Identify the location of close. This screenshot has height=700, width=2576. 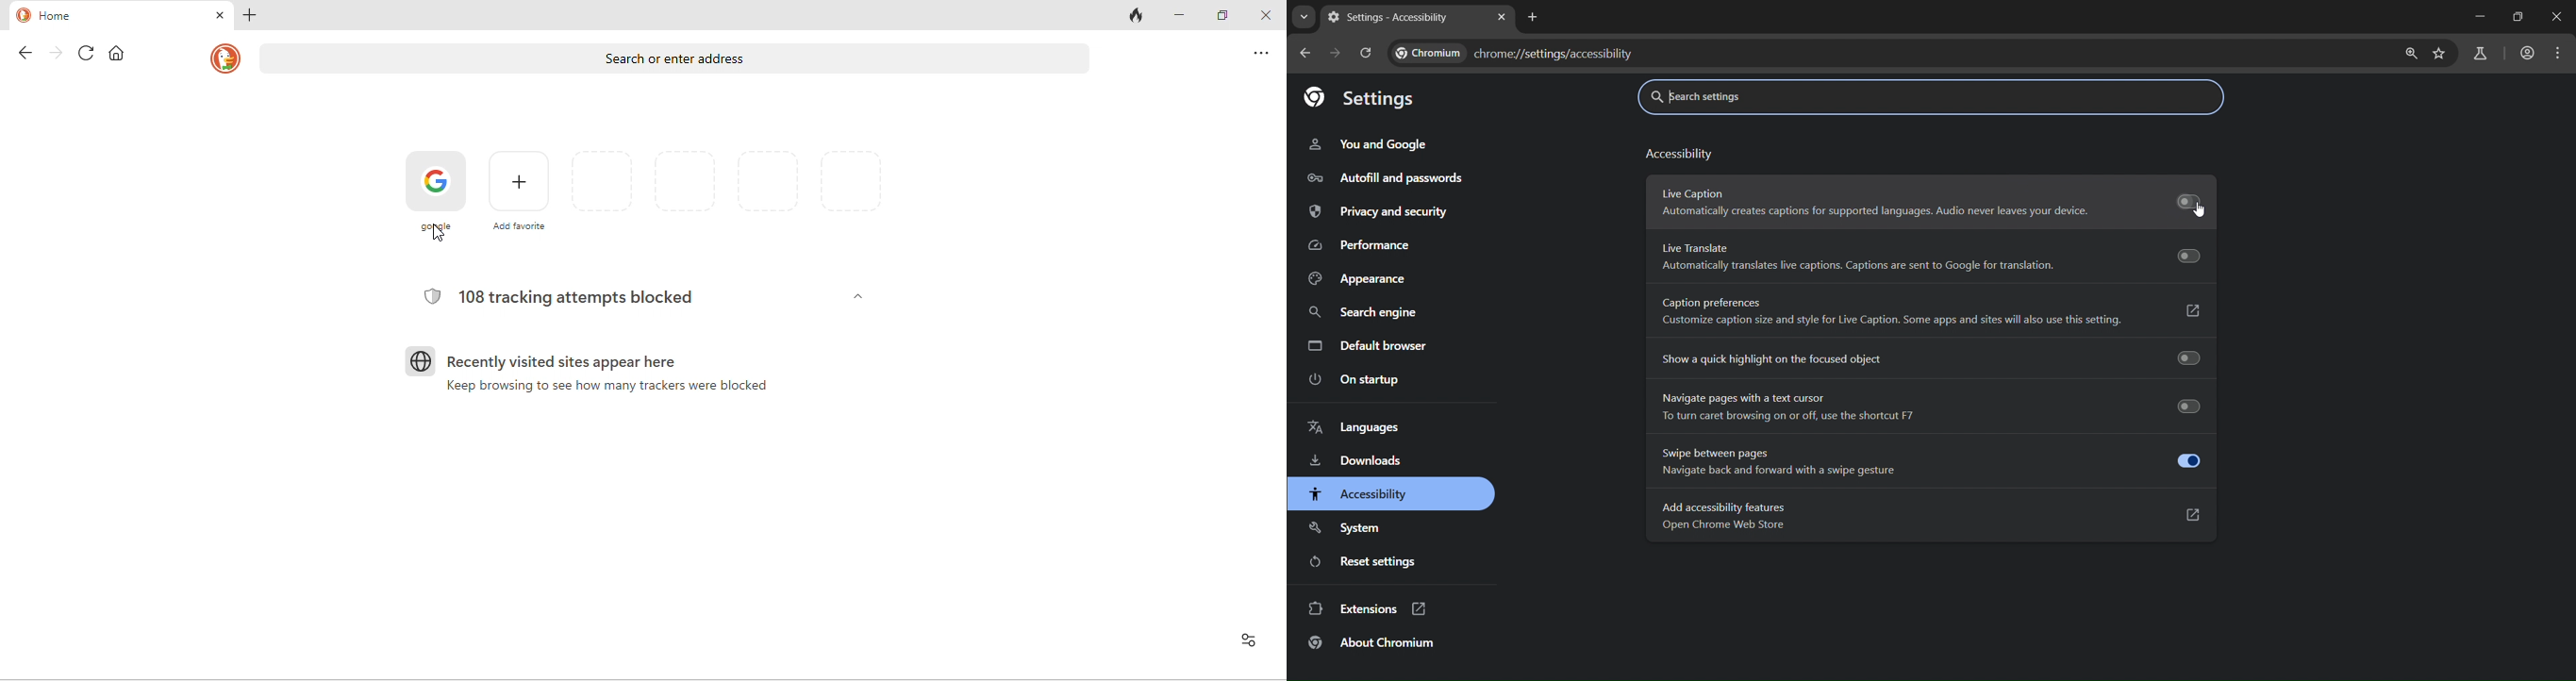
(2555, 17).